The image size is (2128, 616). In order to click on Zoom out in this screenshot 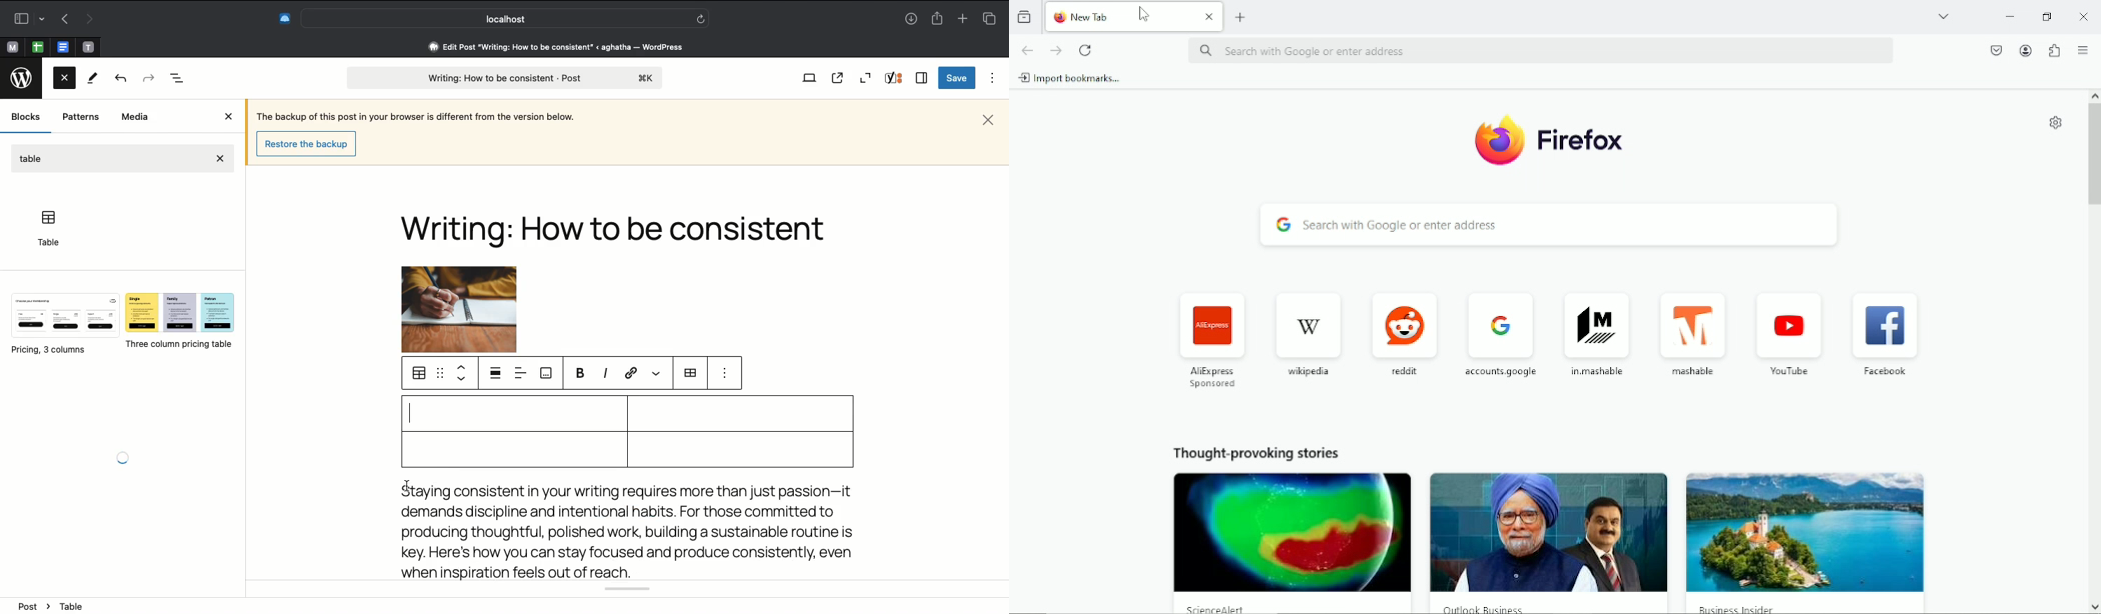, I will do `click(868, 76)`.